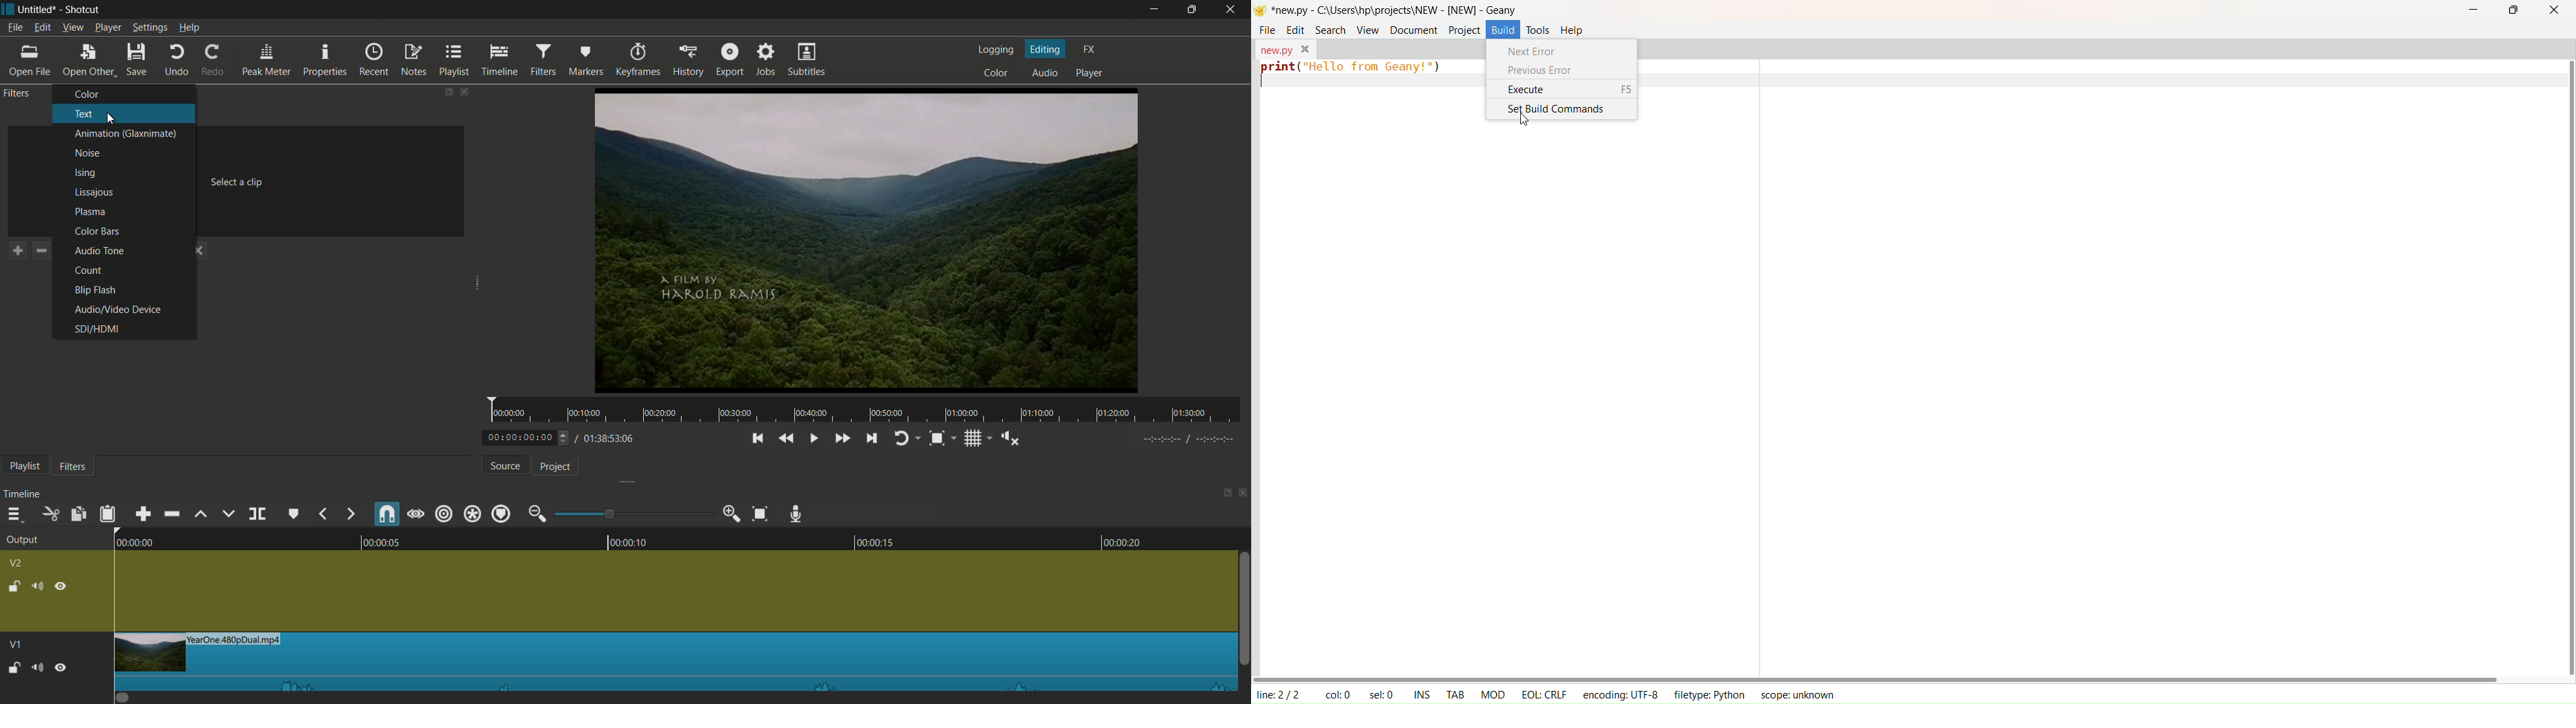  What do you see at coordinates (108, 27) in the screenshot?
I see `player menu` at bounding box center [108, 27].